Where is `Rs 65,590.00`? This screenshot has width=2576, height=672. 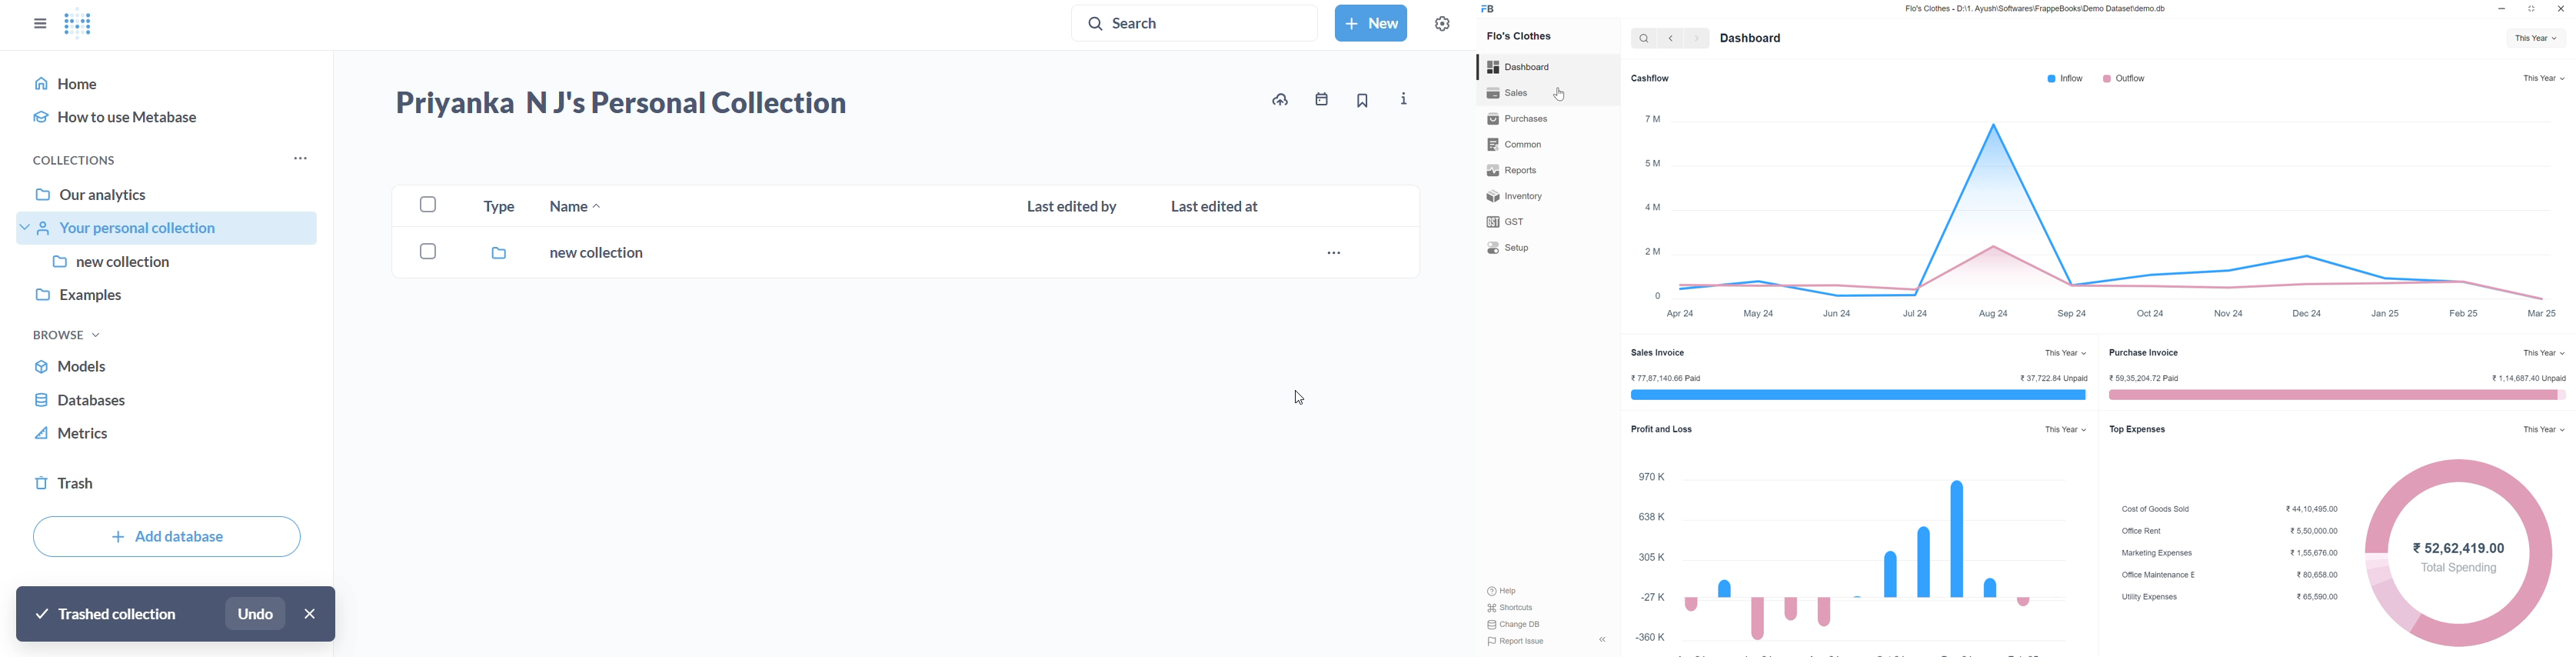 Rs 65,590.00 is located at coordinates (2322, 598).